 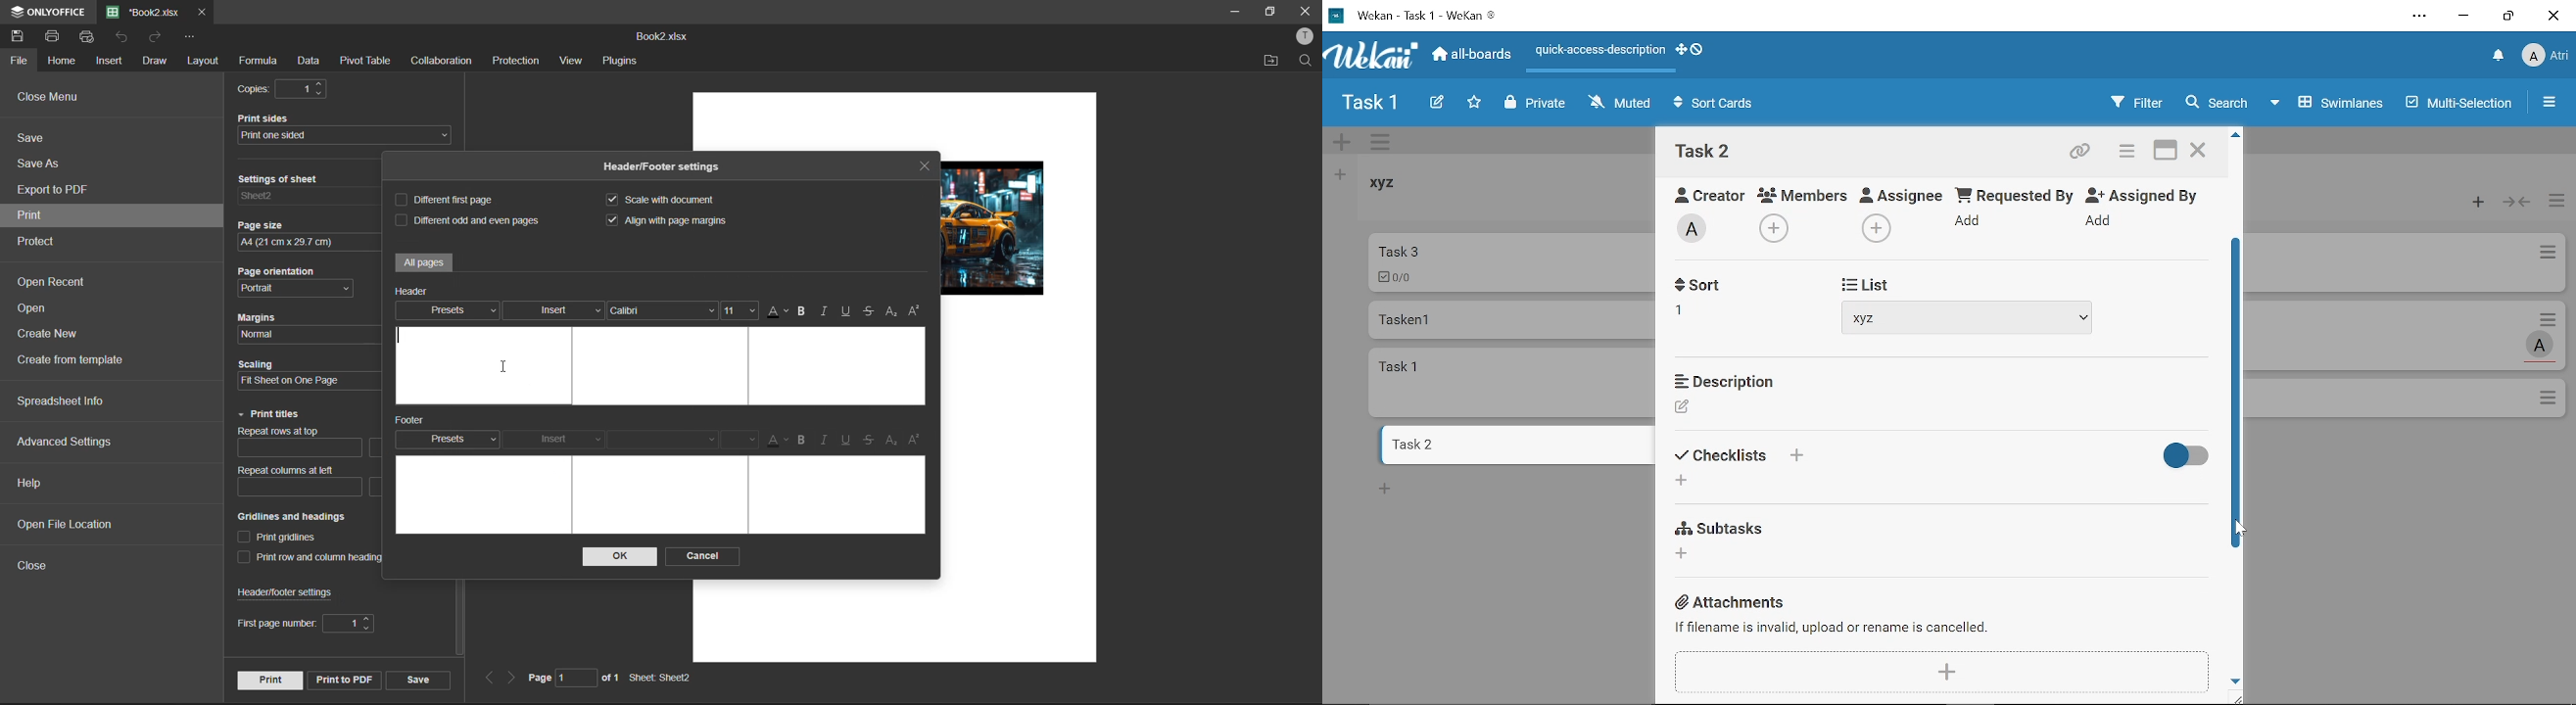 What do you see at coordinates (665, 678) in the screenshot?
I see `sheet name` at bounding box center [665, 678].